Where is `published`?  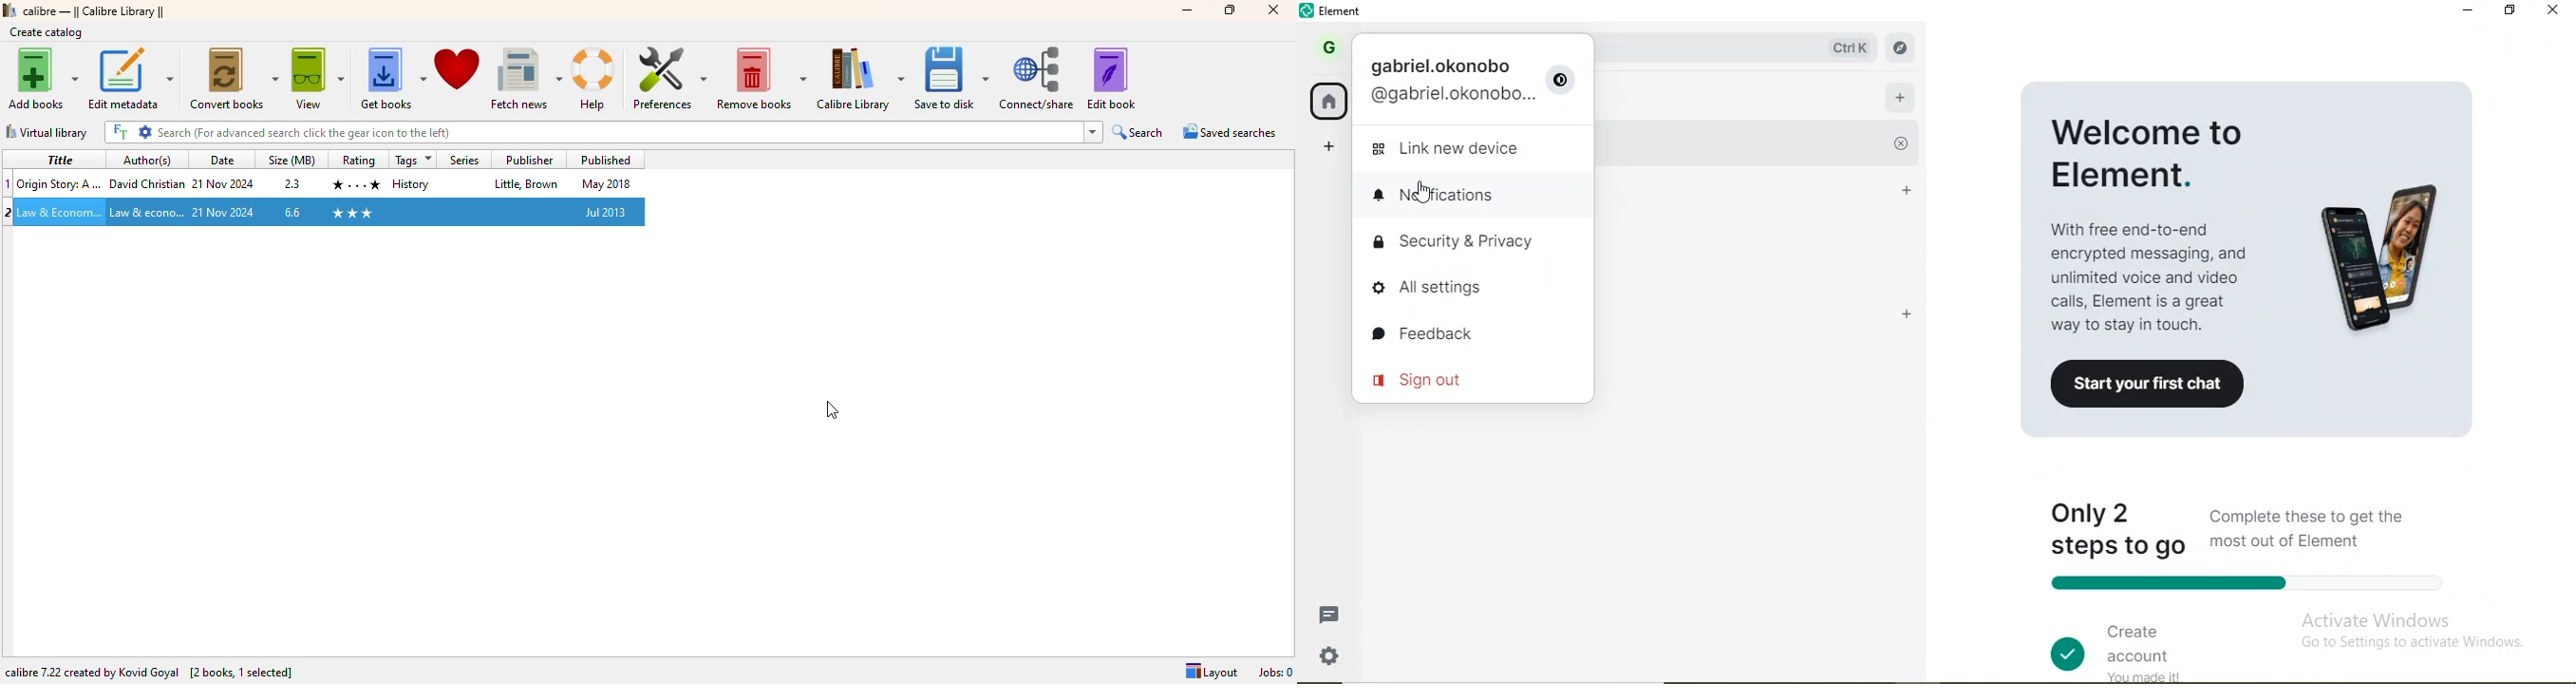 published is located at coordinates (605, 212).